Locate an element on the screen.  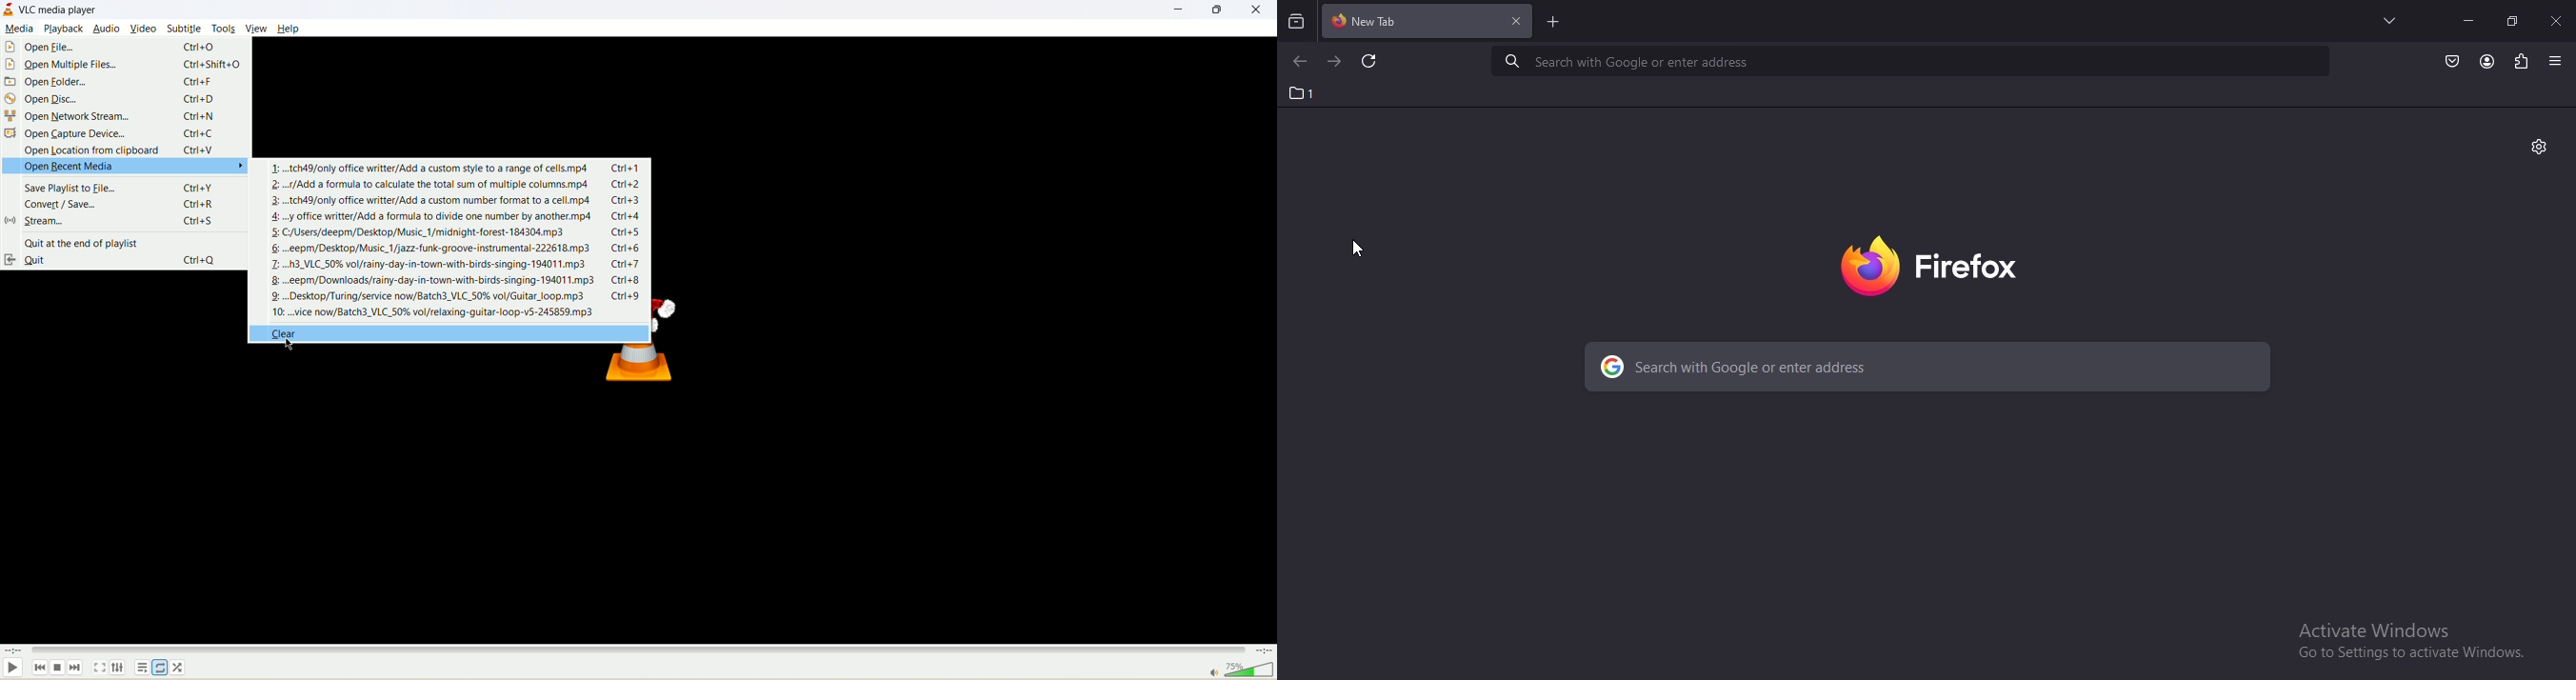
ctrl+O is located at coordinates (199, 47).